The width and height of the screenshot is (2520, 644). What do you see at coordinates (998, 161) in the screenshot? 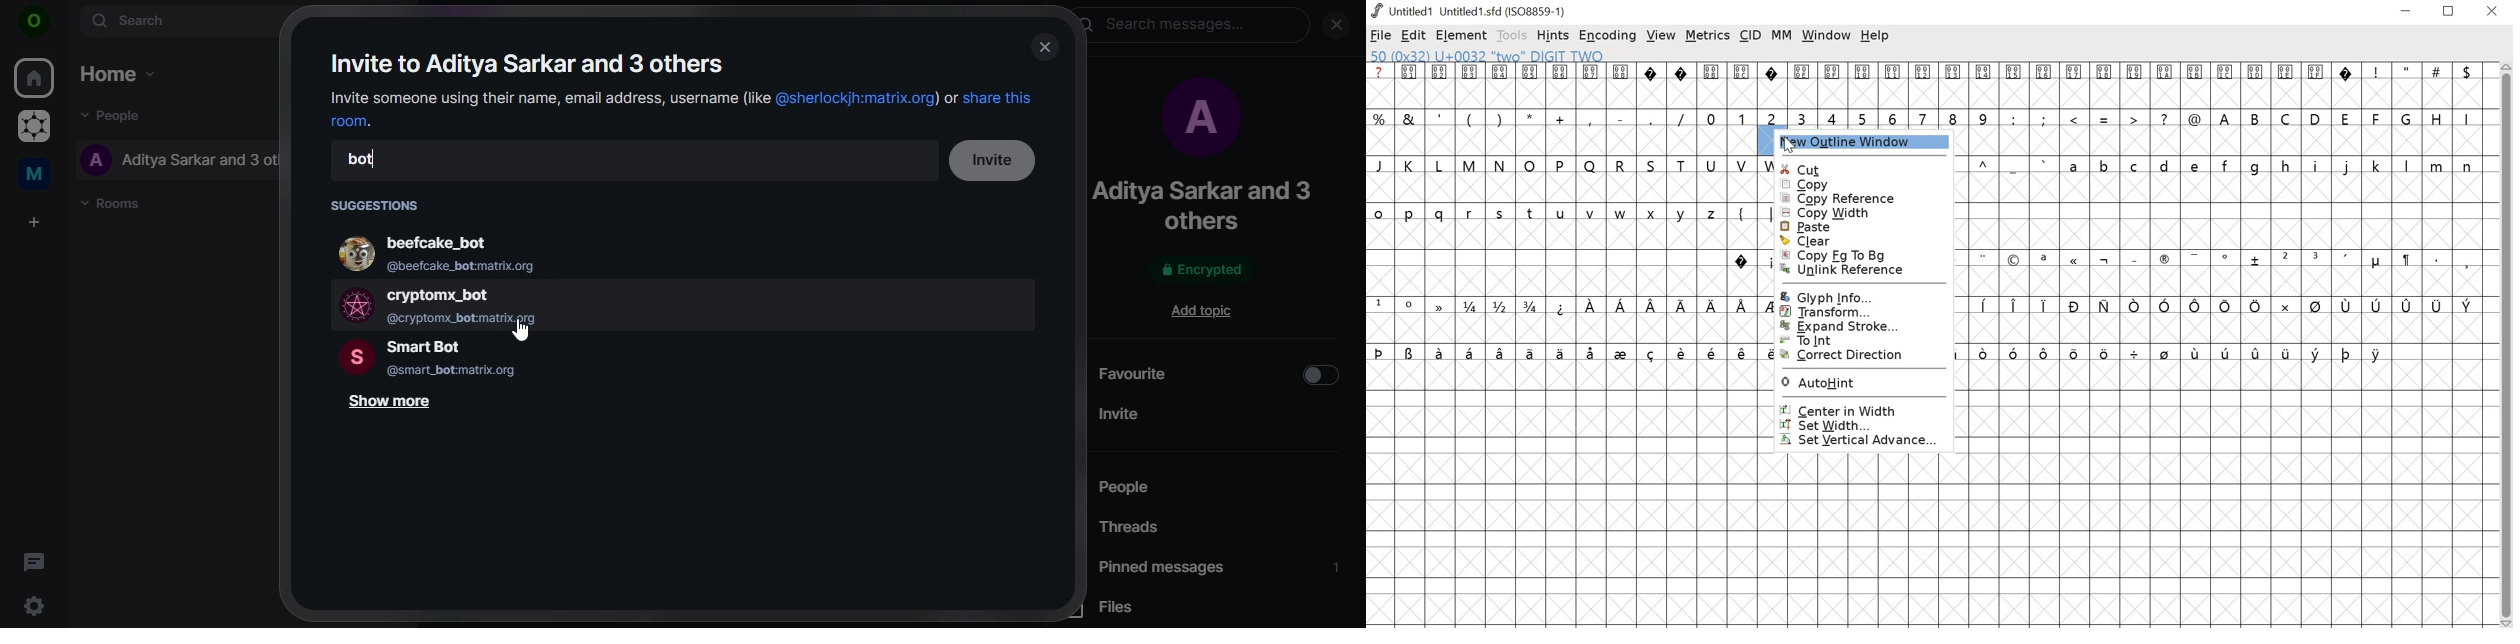
I see `invite` at bounding box center [998, 161].